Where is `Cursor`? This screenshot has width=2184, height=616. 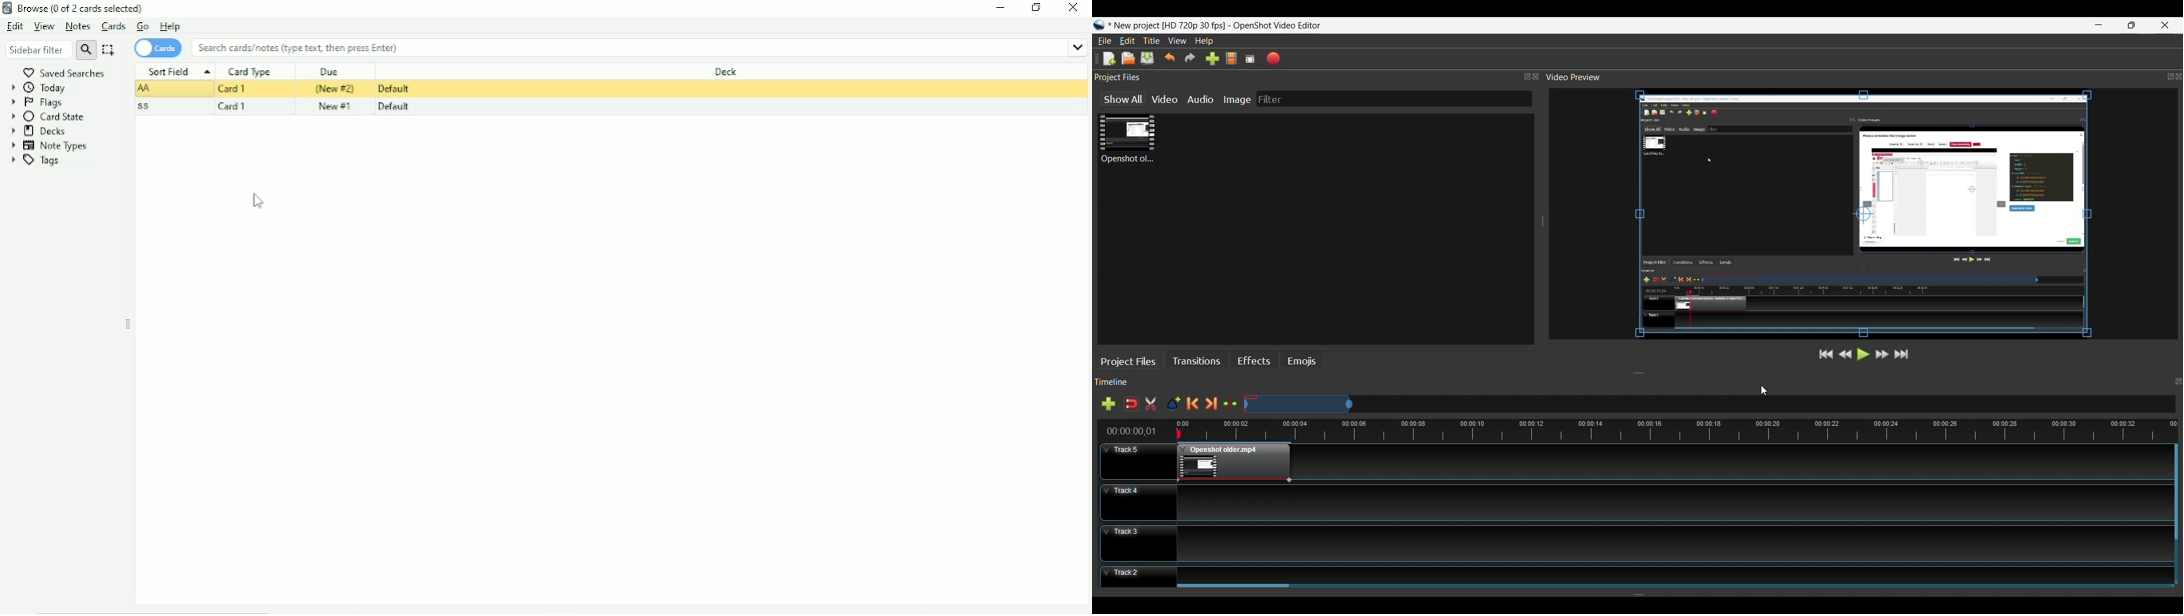
Cursor is located at coordinates (1765, 391).